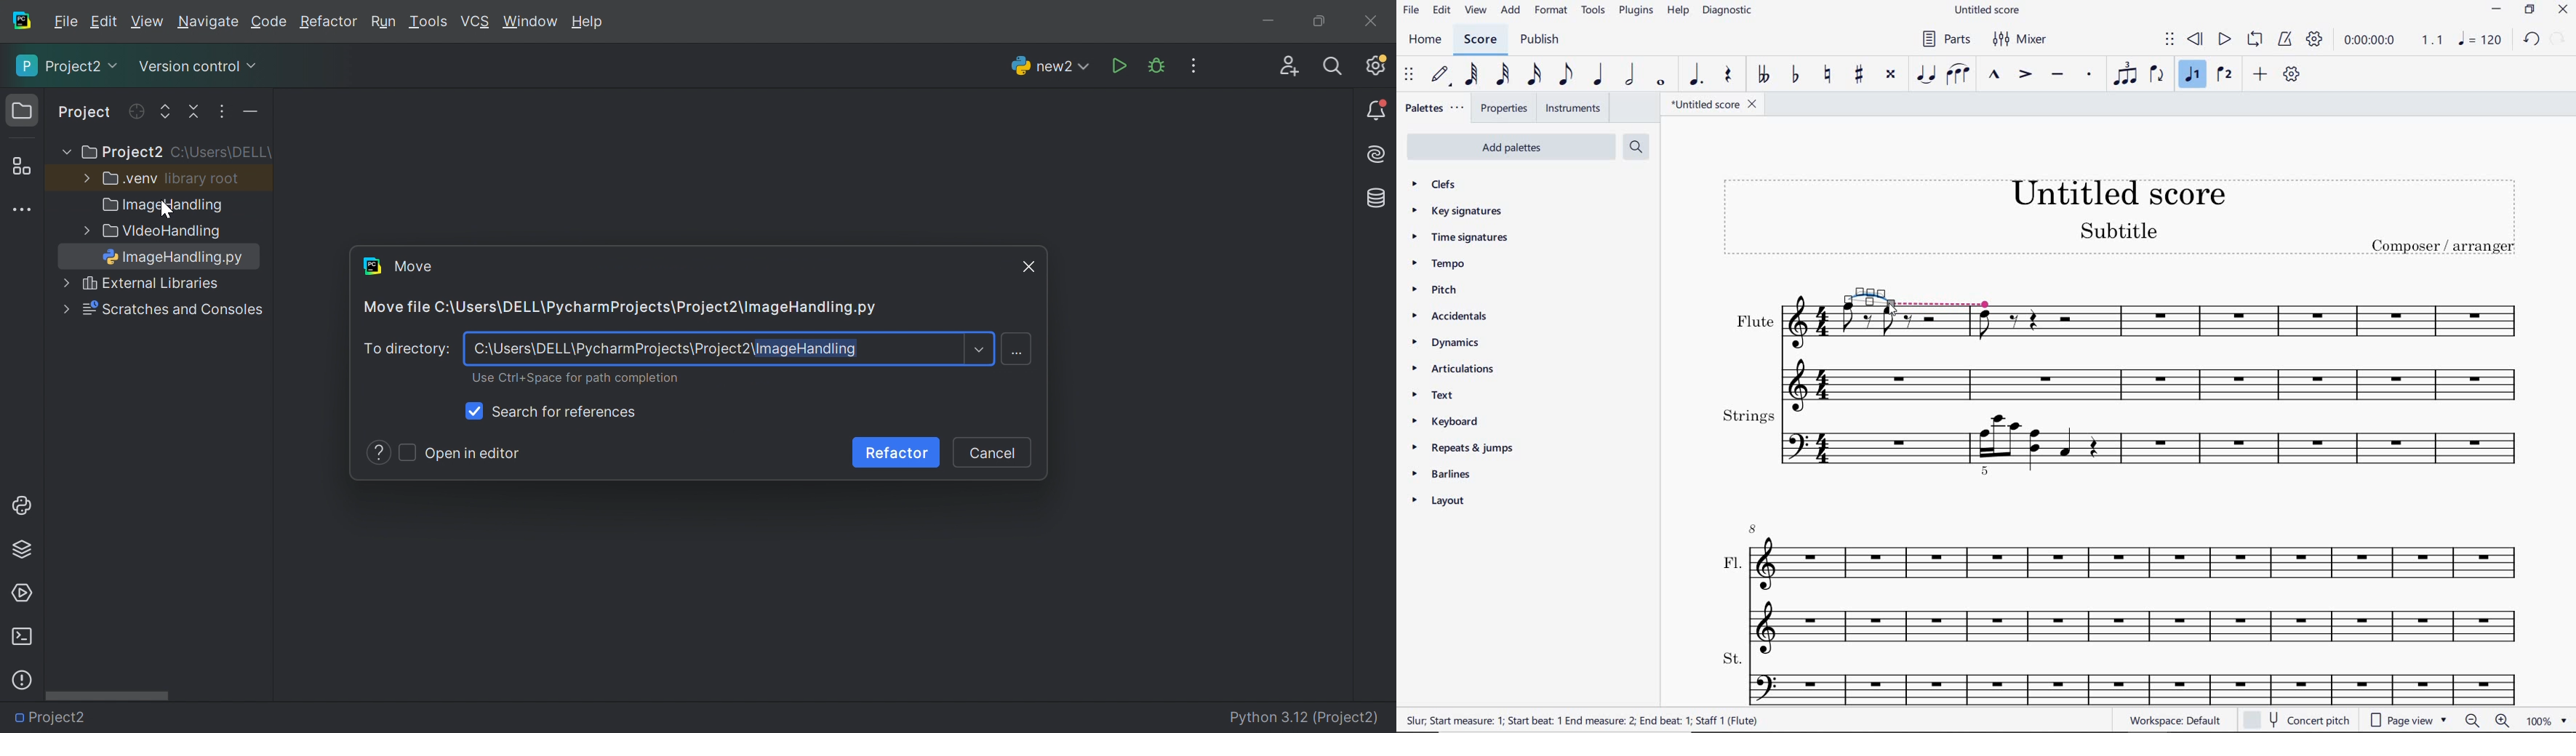 The image size is (2576, 756). I want to click on Restore down, so click(1318, 23).